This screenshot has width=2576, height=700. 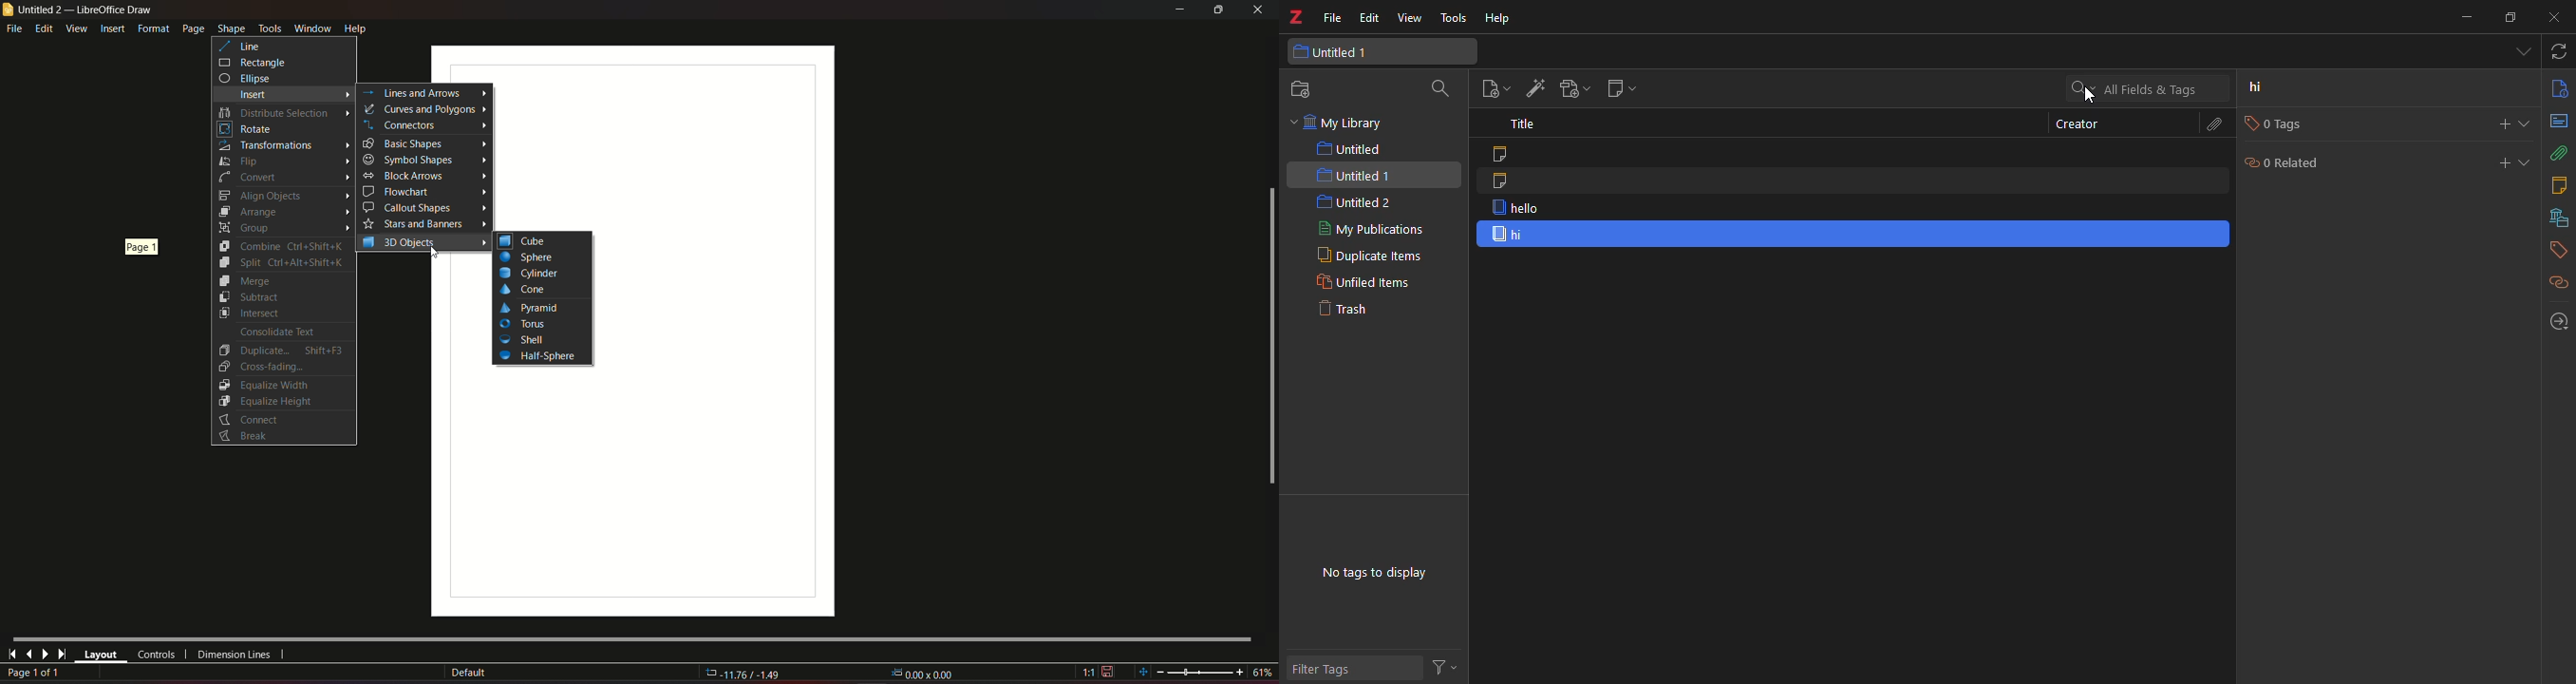 What do you see at coordinates (347, 95) in the screenshot?
I see `Arrow` at bounding box center [347, 95].